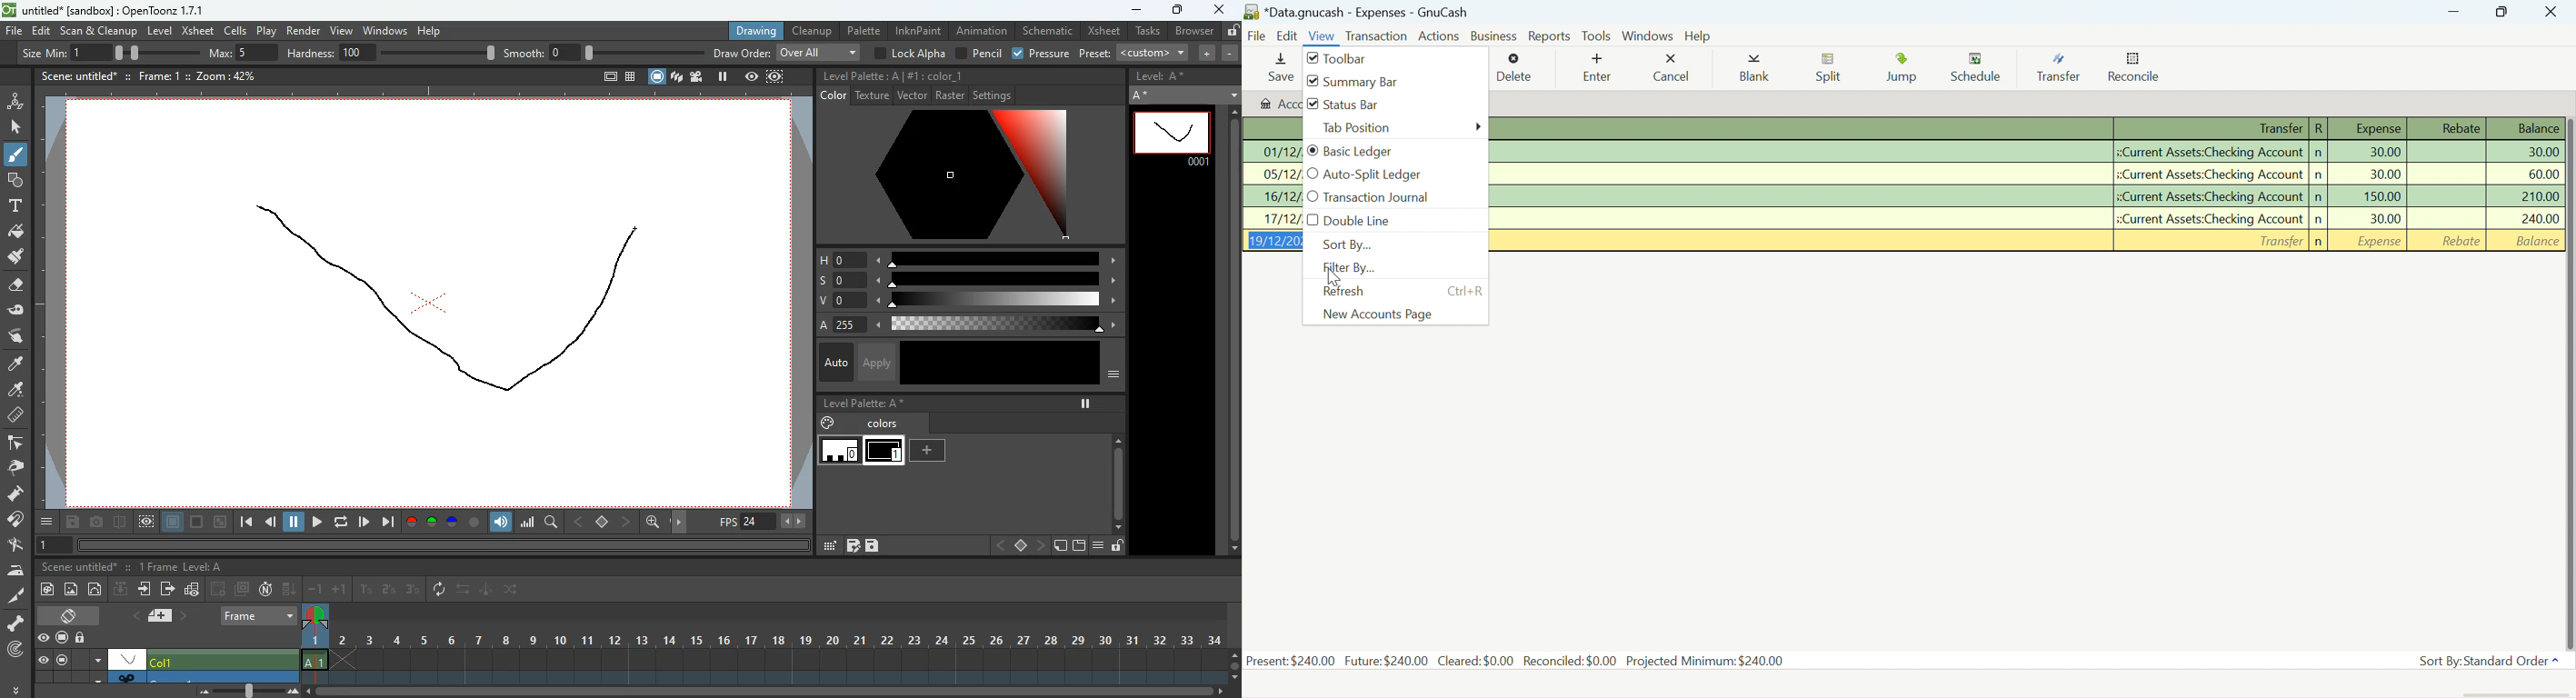 This screenshot has width=2576, height=700. Describe the element at coordinates (861, 76) in the screenshot. I see `cleanup palette` at that location.